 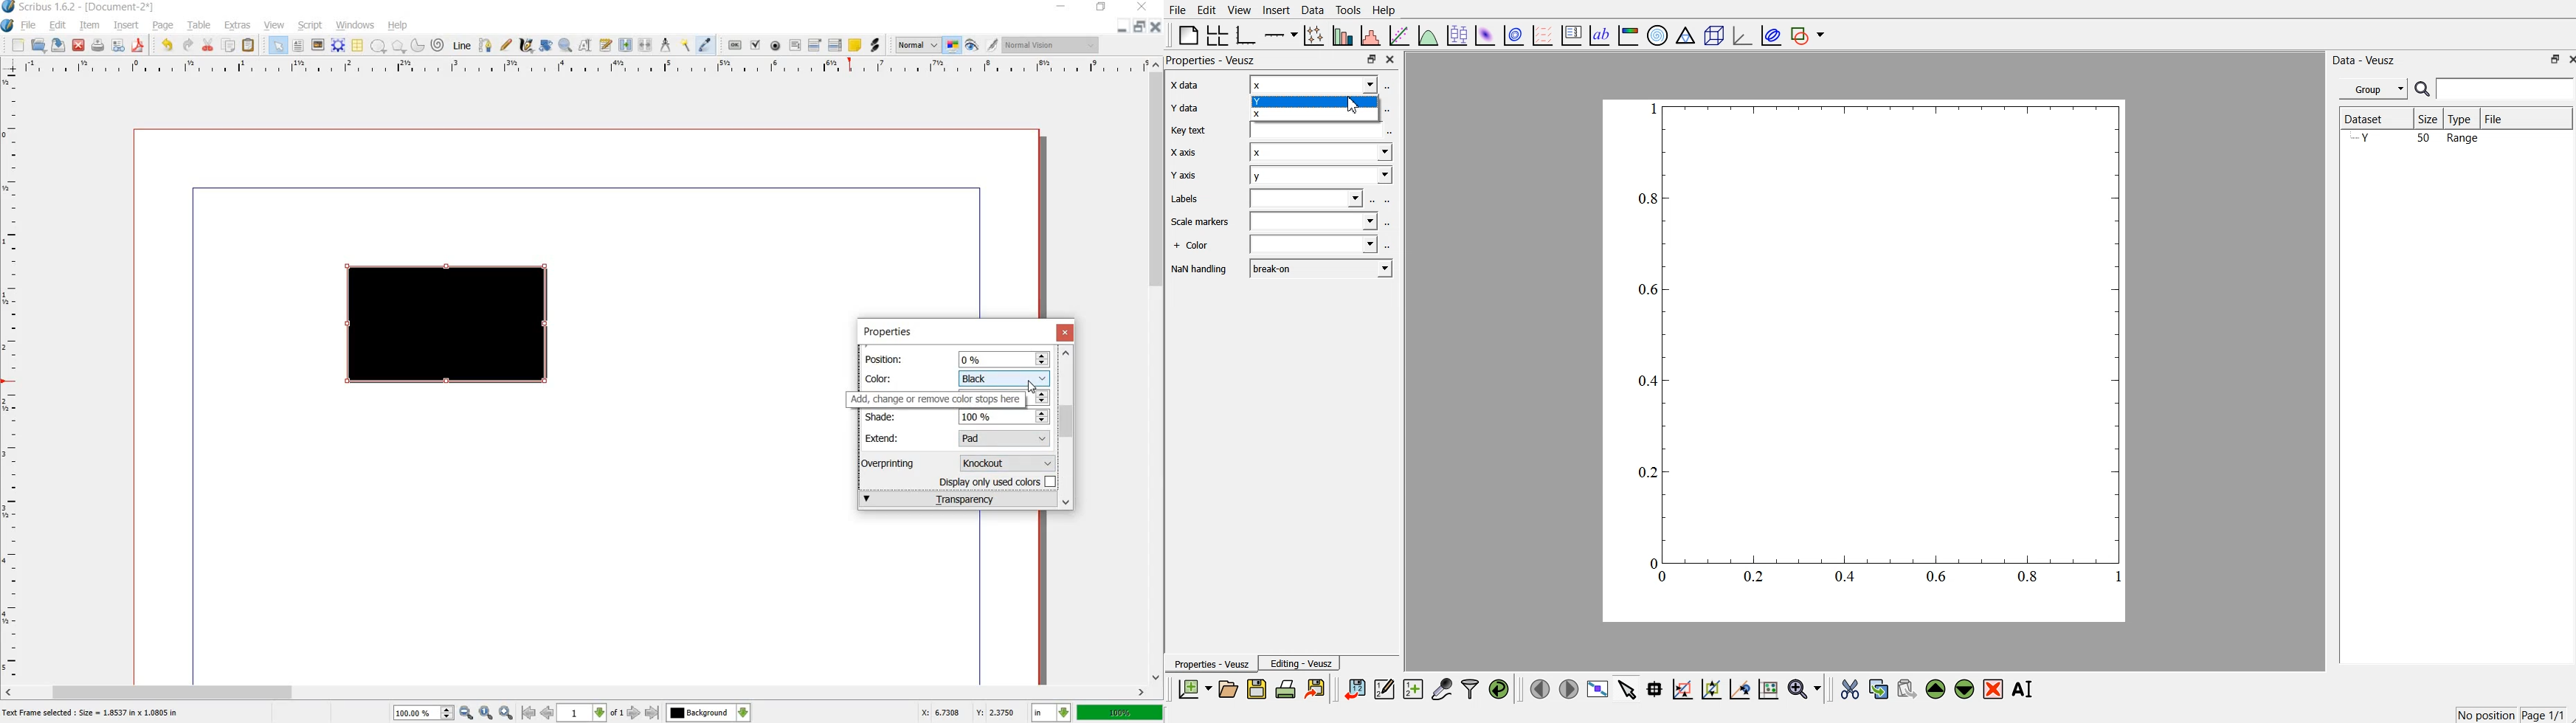 What do you see at coordinates (188, 46) in the screenshot?
I see `redo` at bounding box center [188, 46].